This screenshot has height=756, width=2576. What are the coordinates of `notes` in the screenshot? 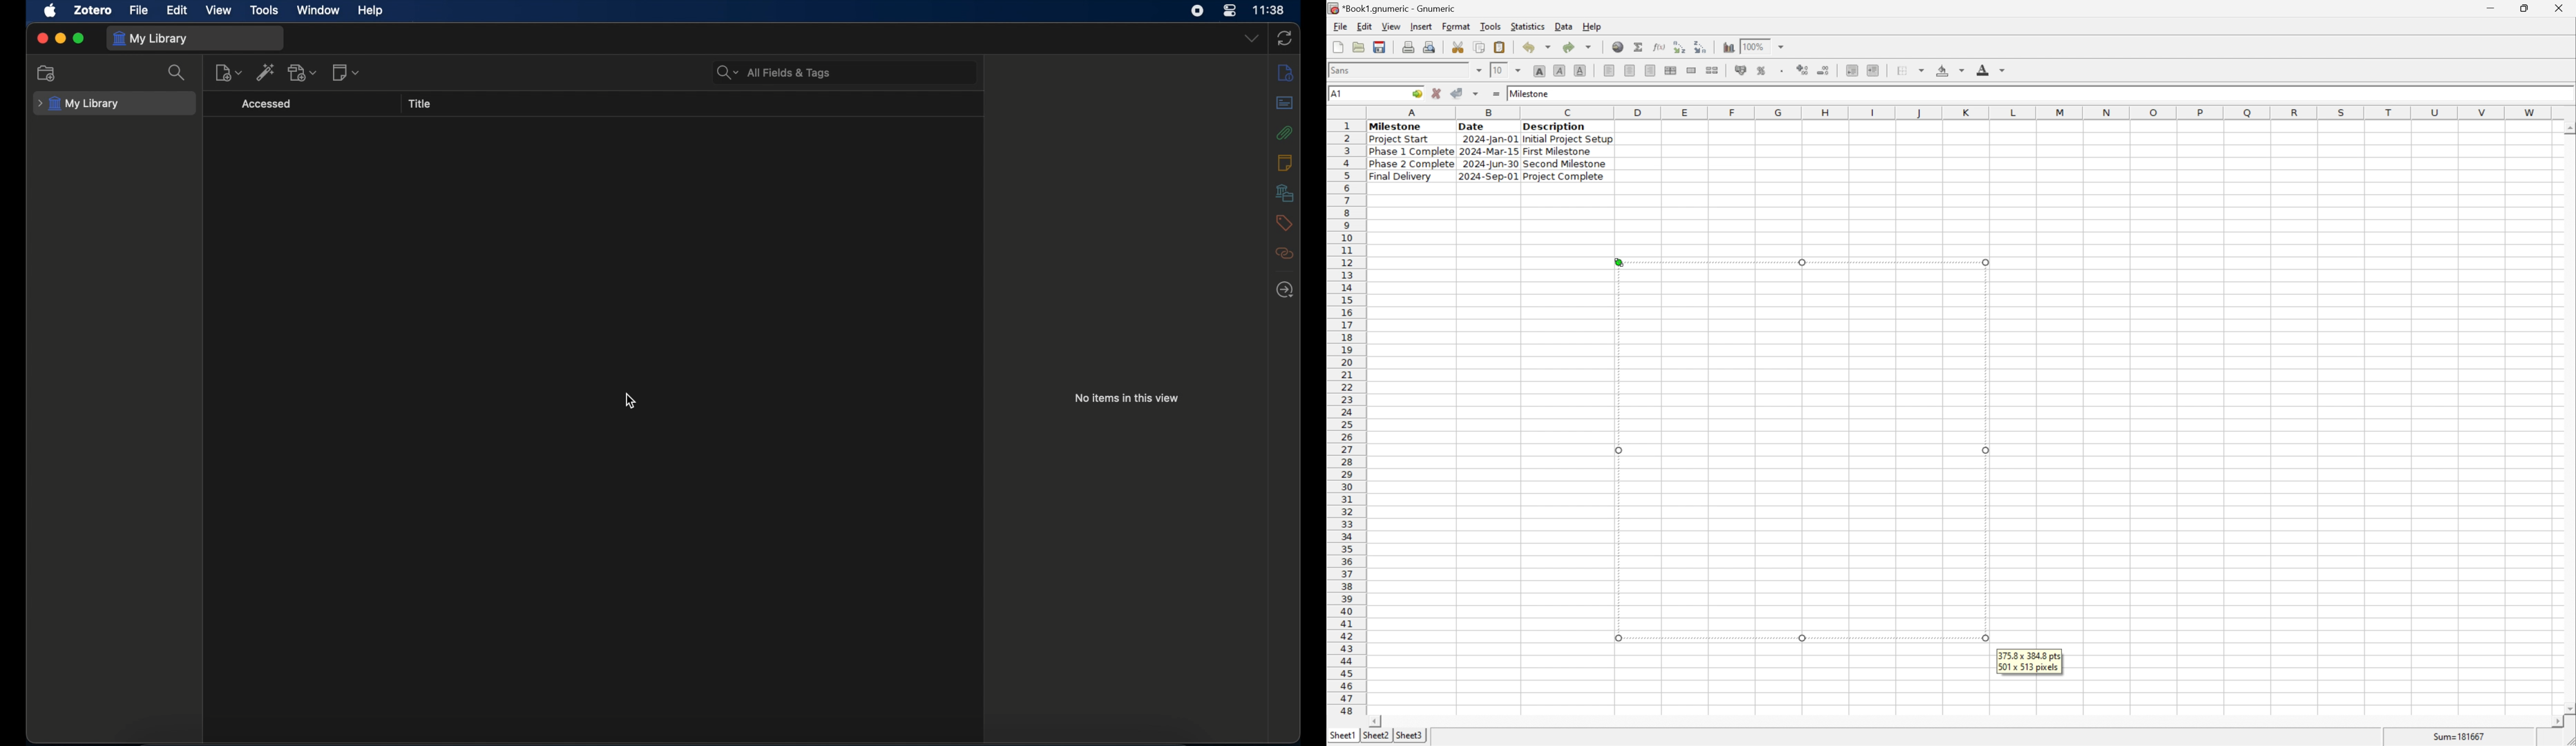 It's located at (1286, 162).